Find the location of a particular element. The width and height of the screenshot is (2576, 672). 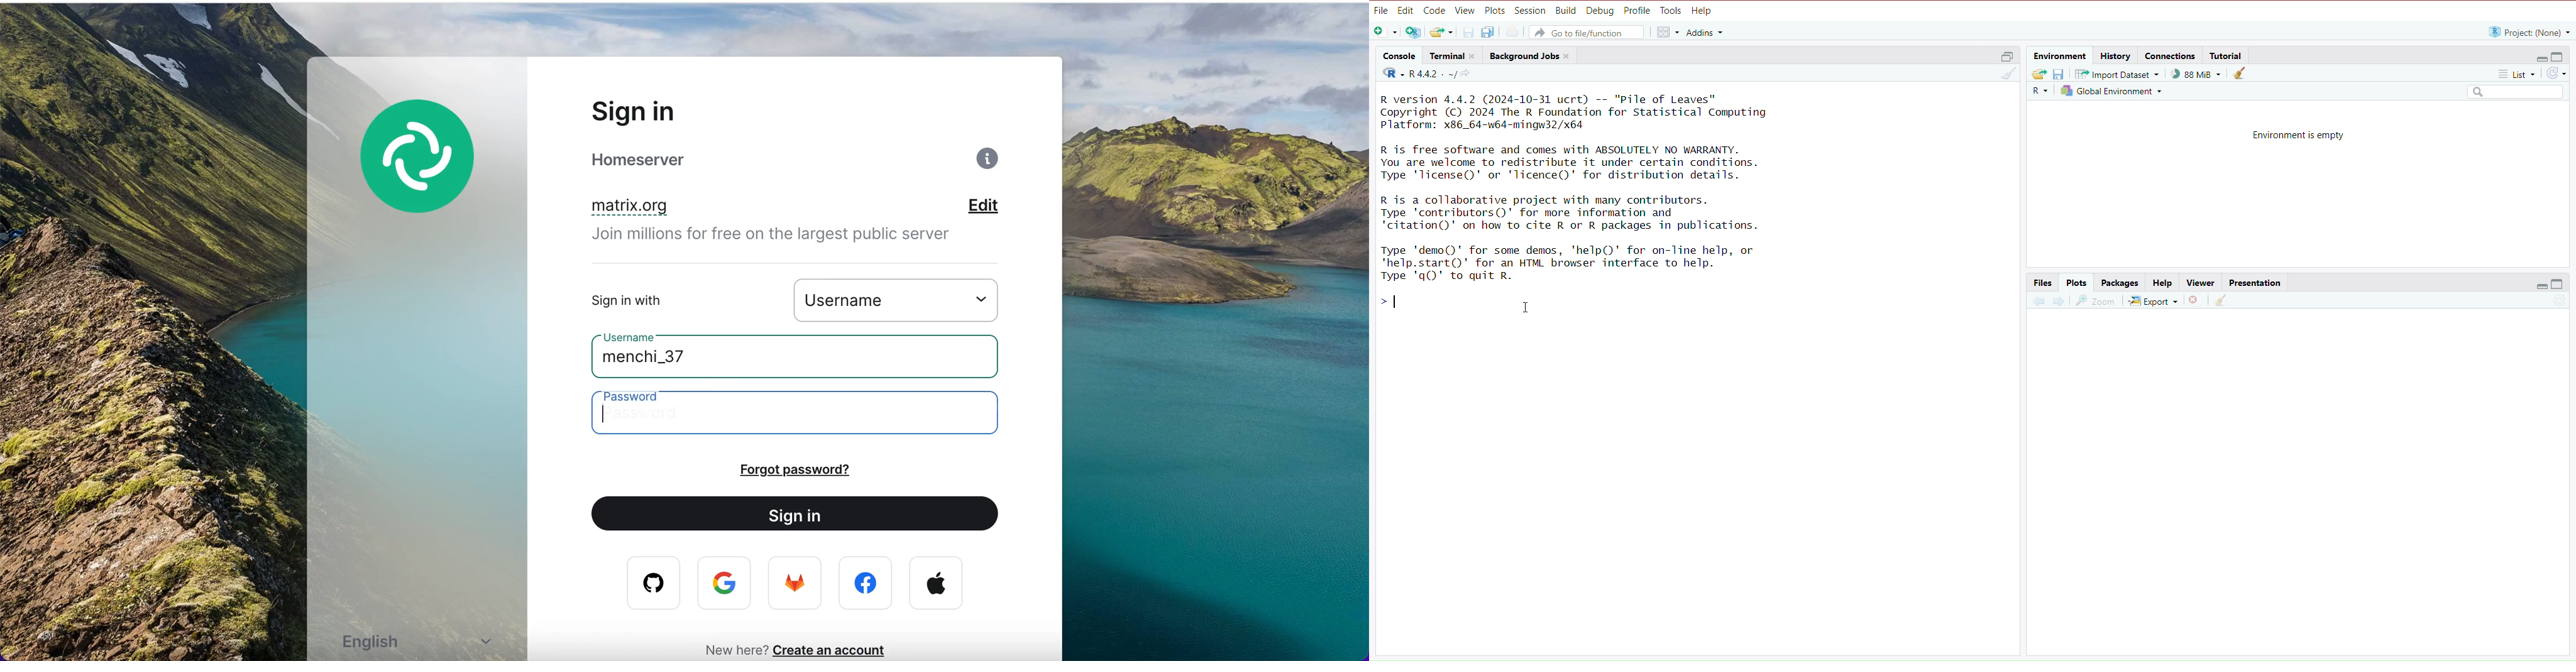

Previous plot is located at coordinates (2039, 299).